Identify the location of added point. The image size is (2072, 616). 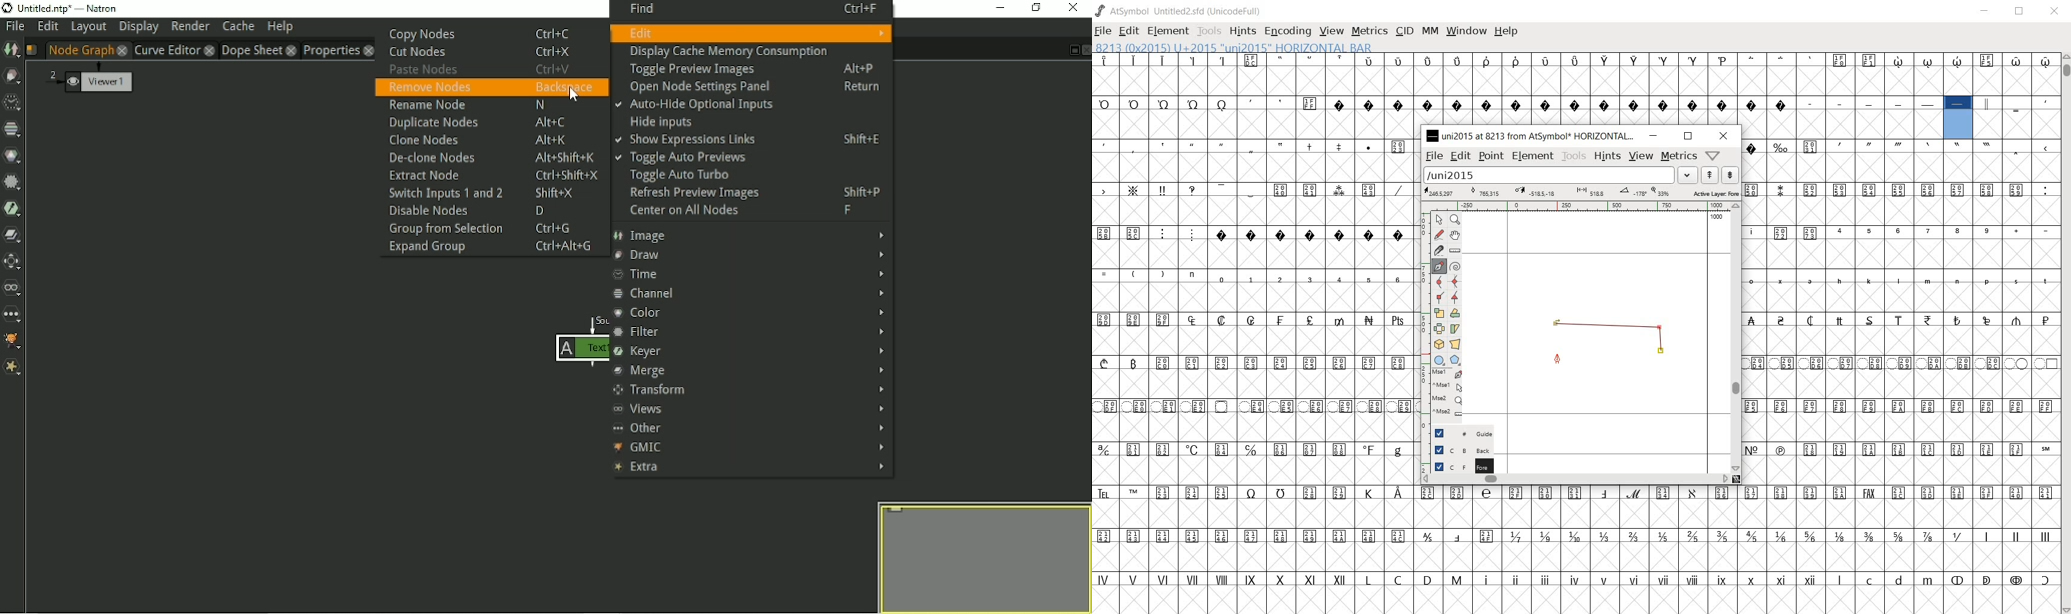
(1660, 328).